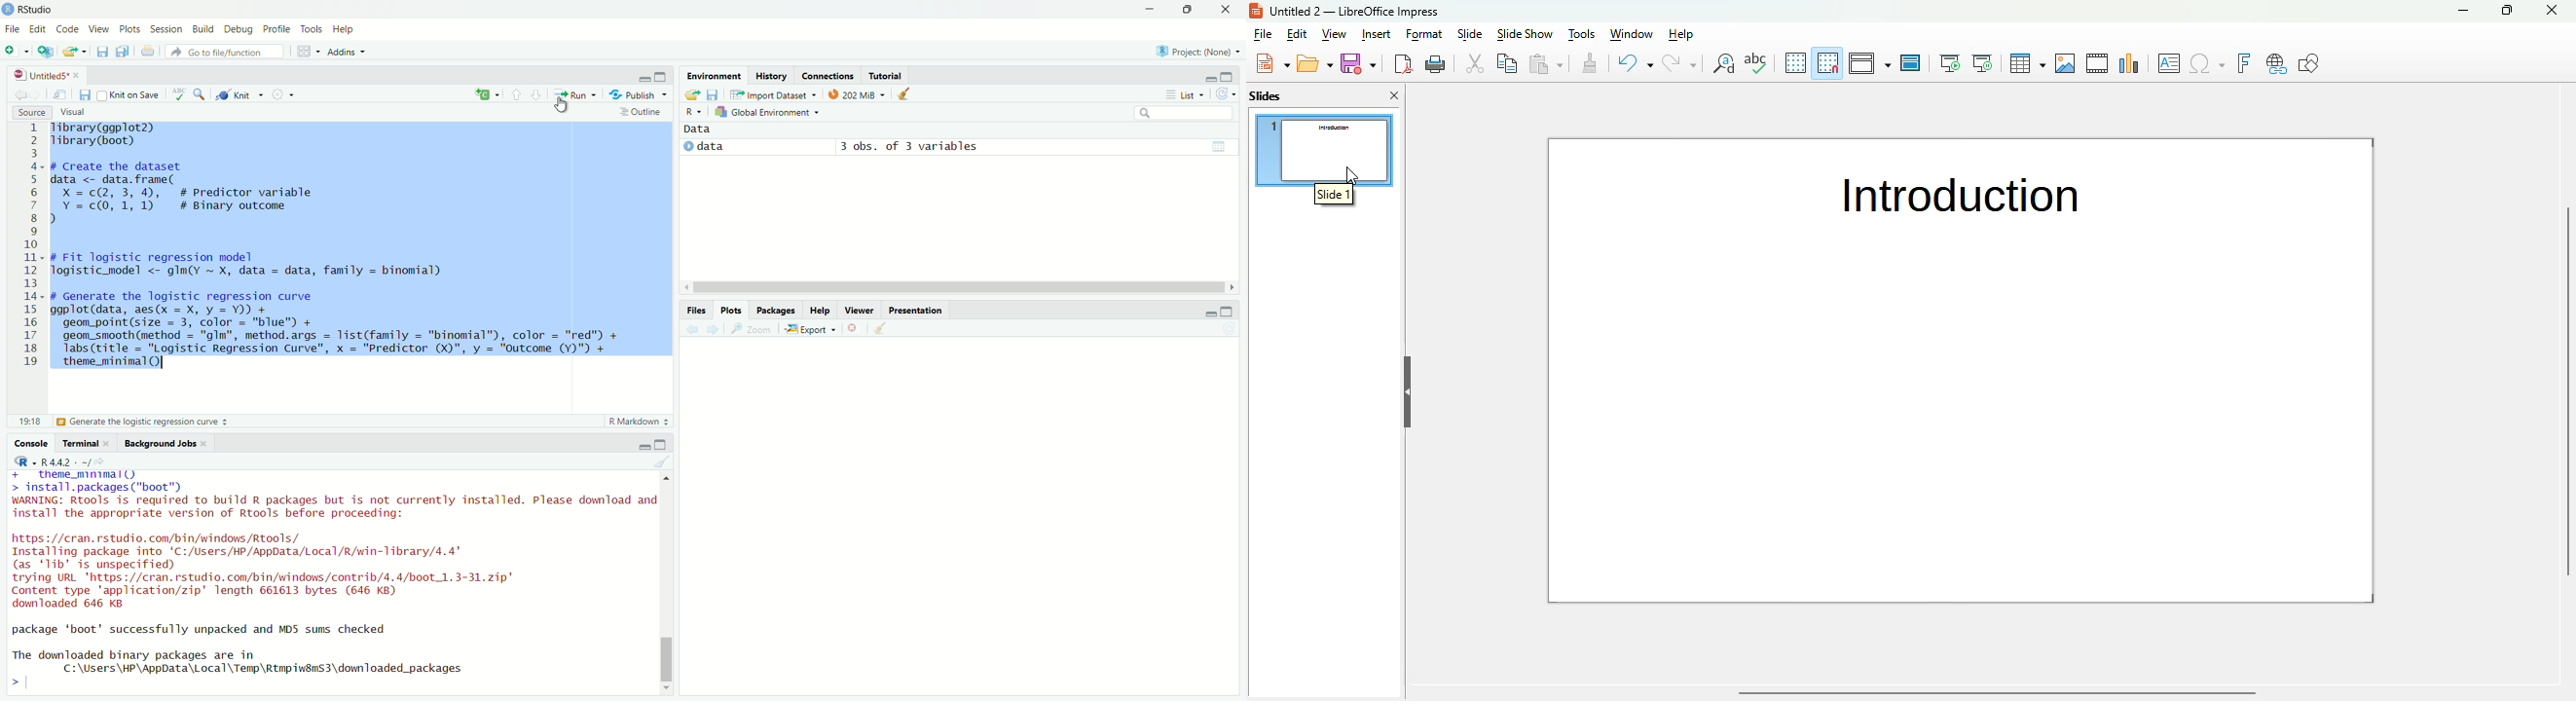 The image size is (2576, 728). What do you see at coordinates (488, 94) in the screenshot?
I see `Insert a new code/chunk` at bounding box center [488, 94].